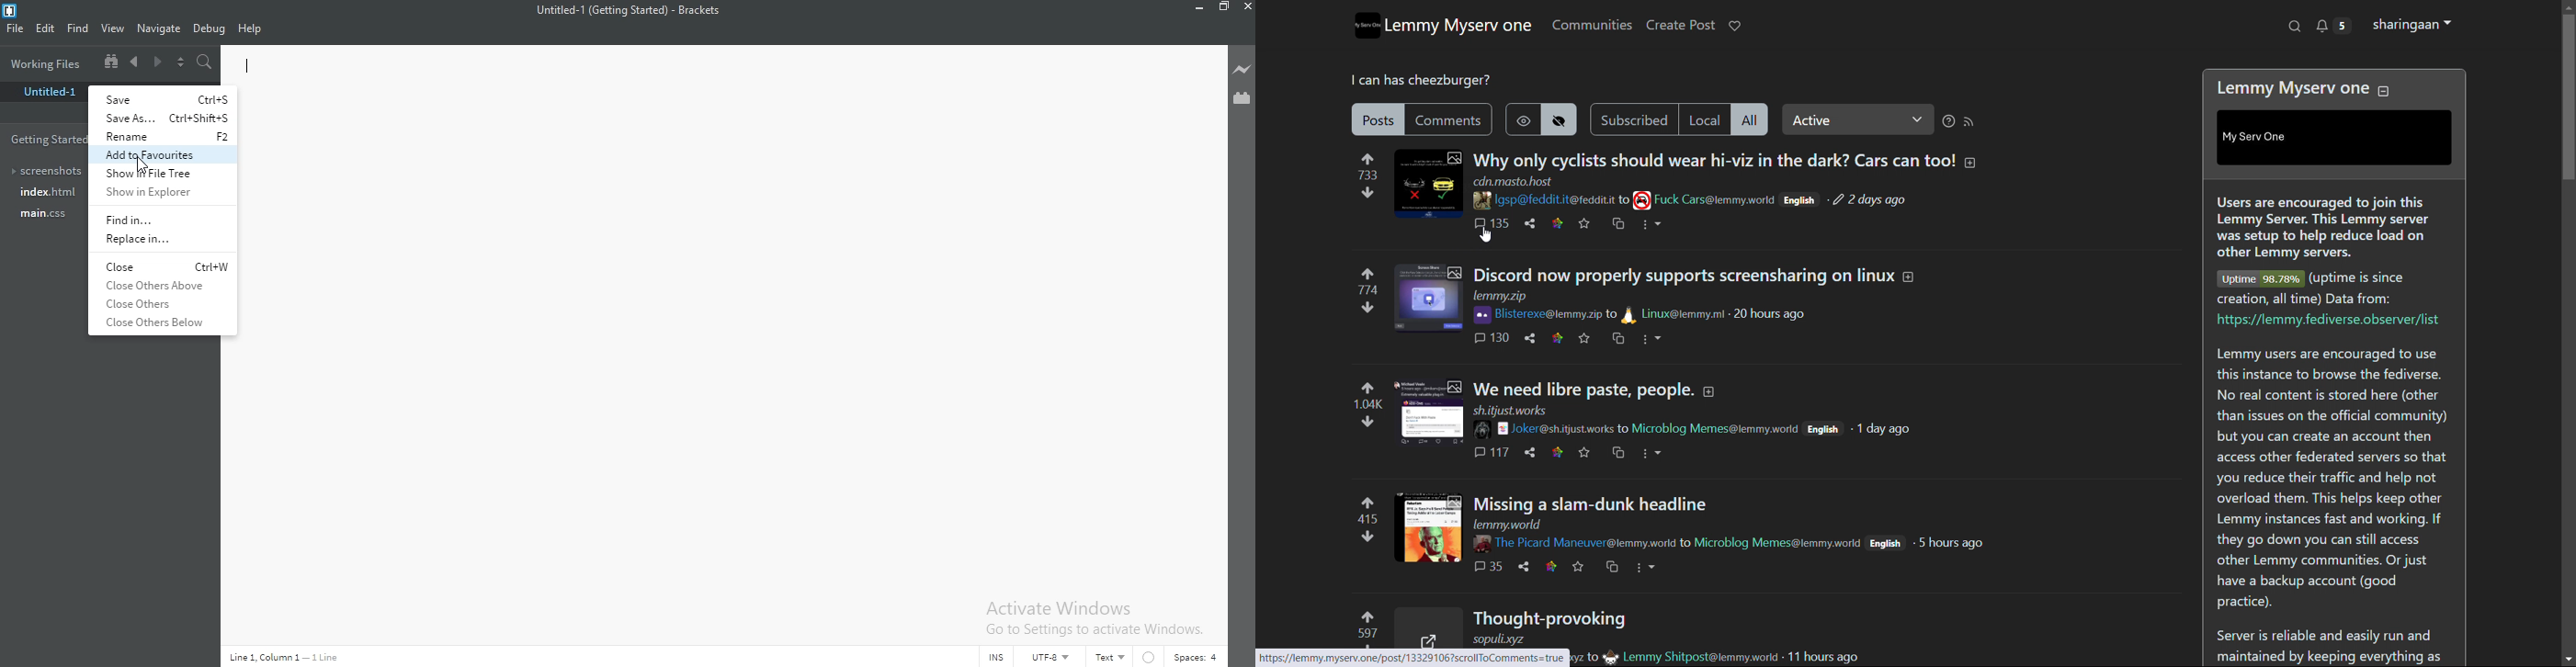  Describe the element at coordinates (1680, 25) in the screenshot. I see `create post` at that location.